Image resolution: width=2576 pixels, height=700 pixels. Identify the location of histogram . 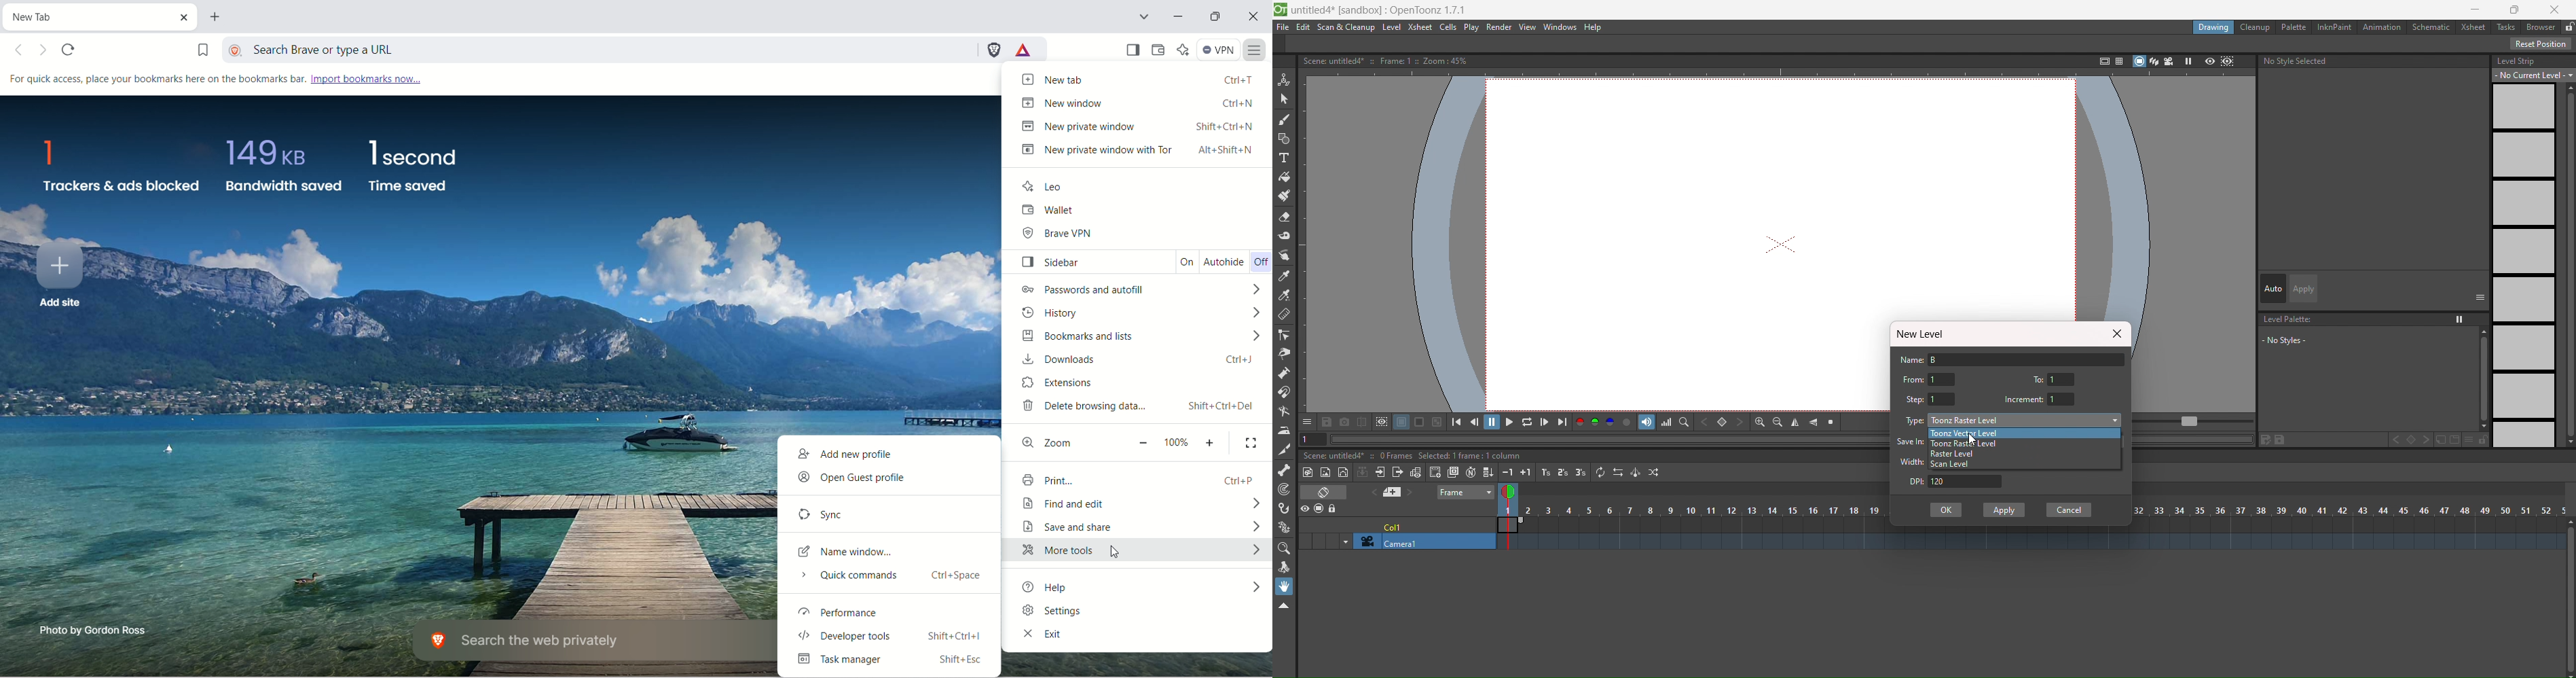
(1666, 422).